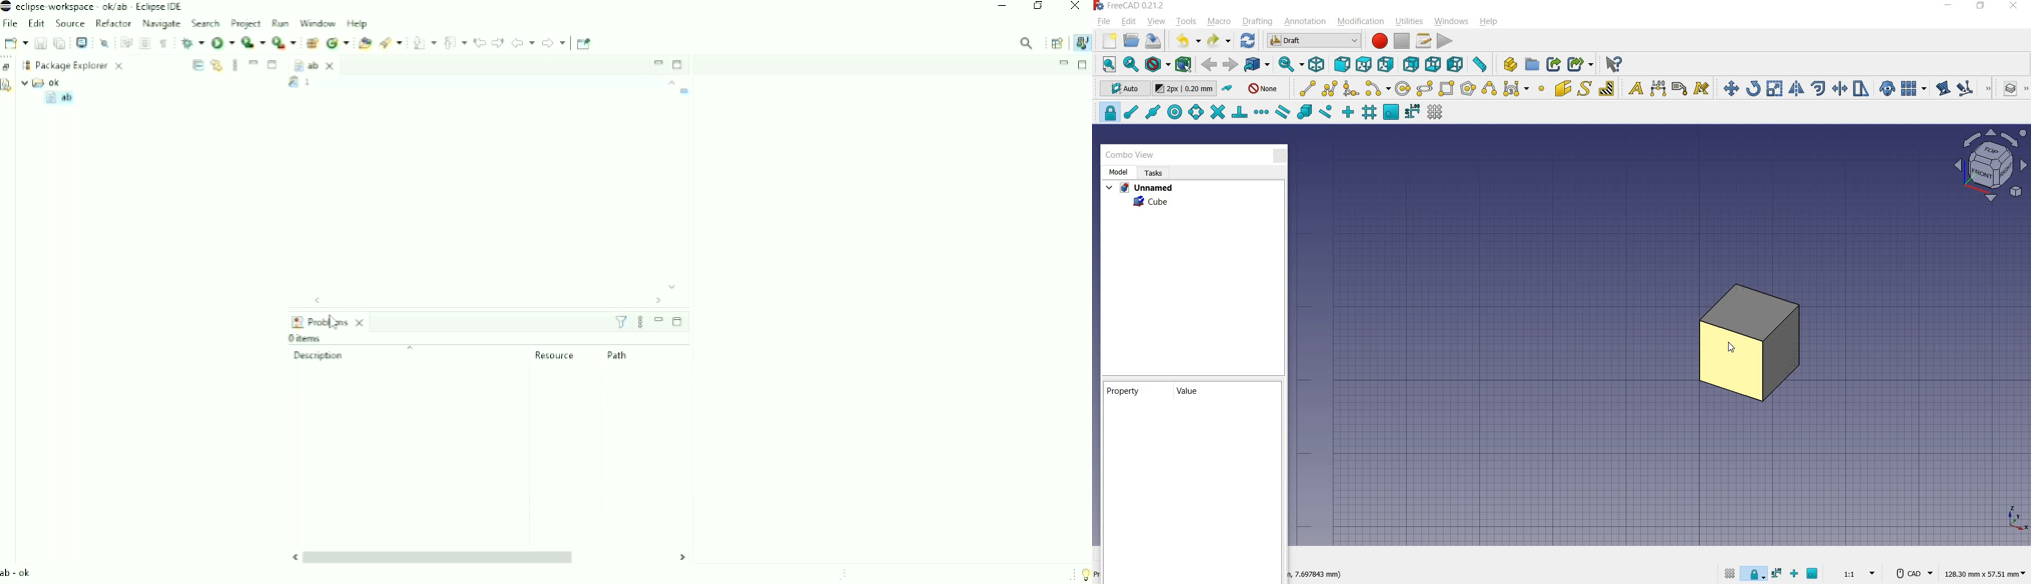 This screenshot has height=588, width=2044. I want to click on snap working plane, so click(1814, 574).